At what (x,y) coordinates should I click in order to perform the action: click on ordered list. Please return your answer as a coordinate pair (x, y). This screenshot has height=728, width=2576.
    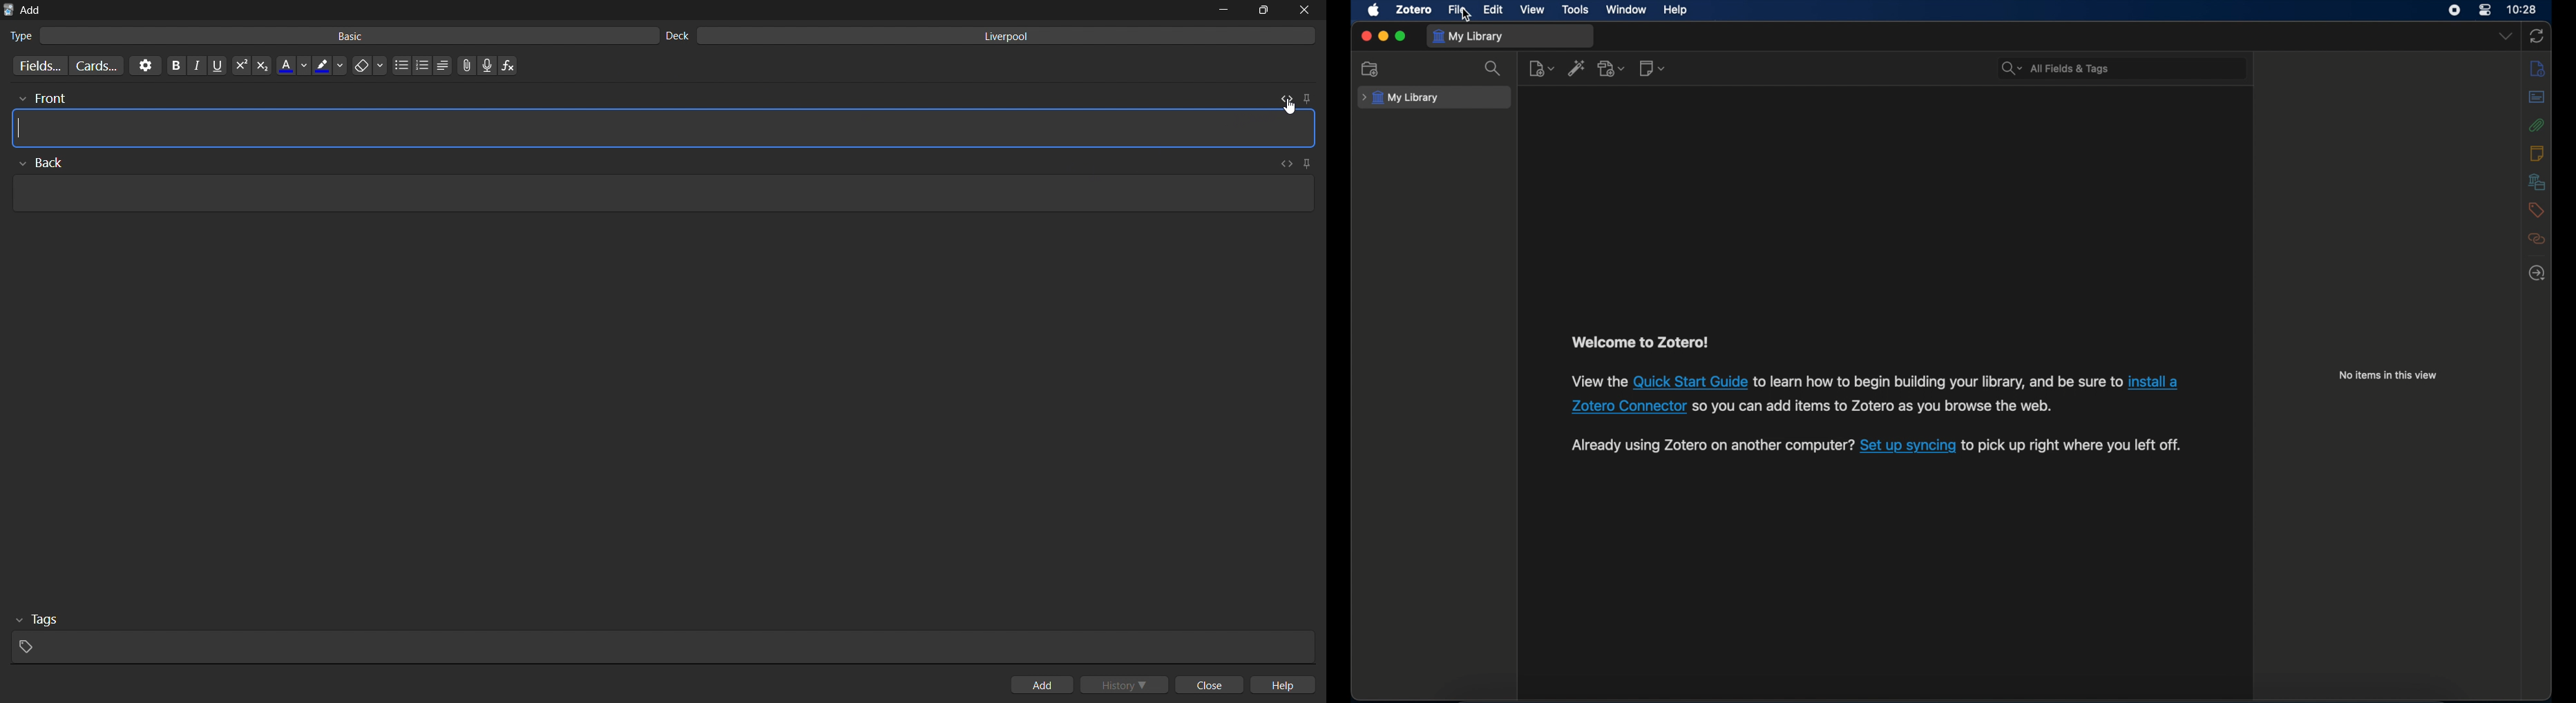
    Looking at the image, I should click on (422, 66).